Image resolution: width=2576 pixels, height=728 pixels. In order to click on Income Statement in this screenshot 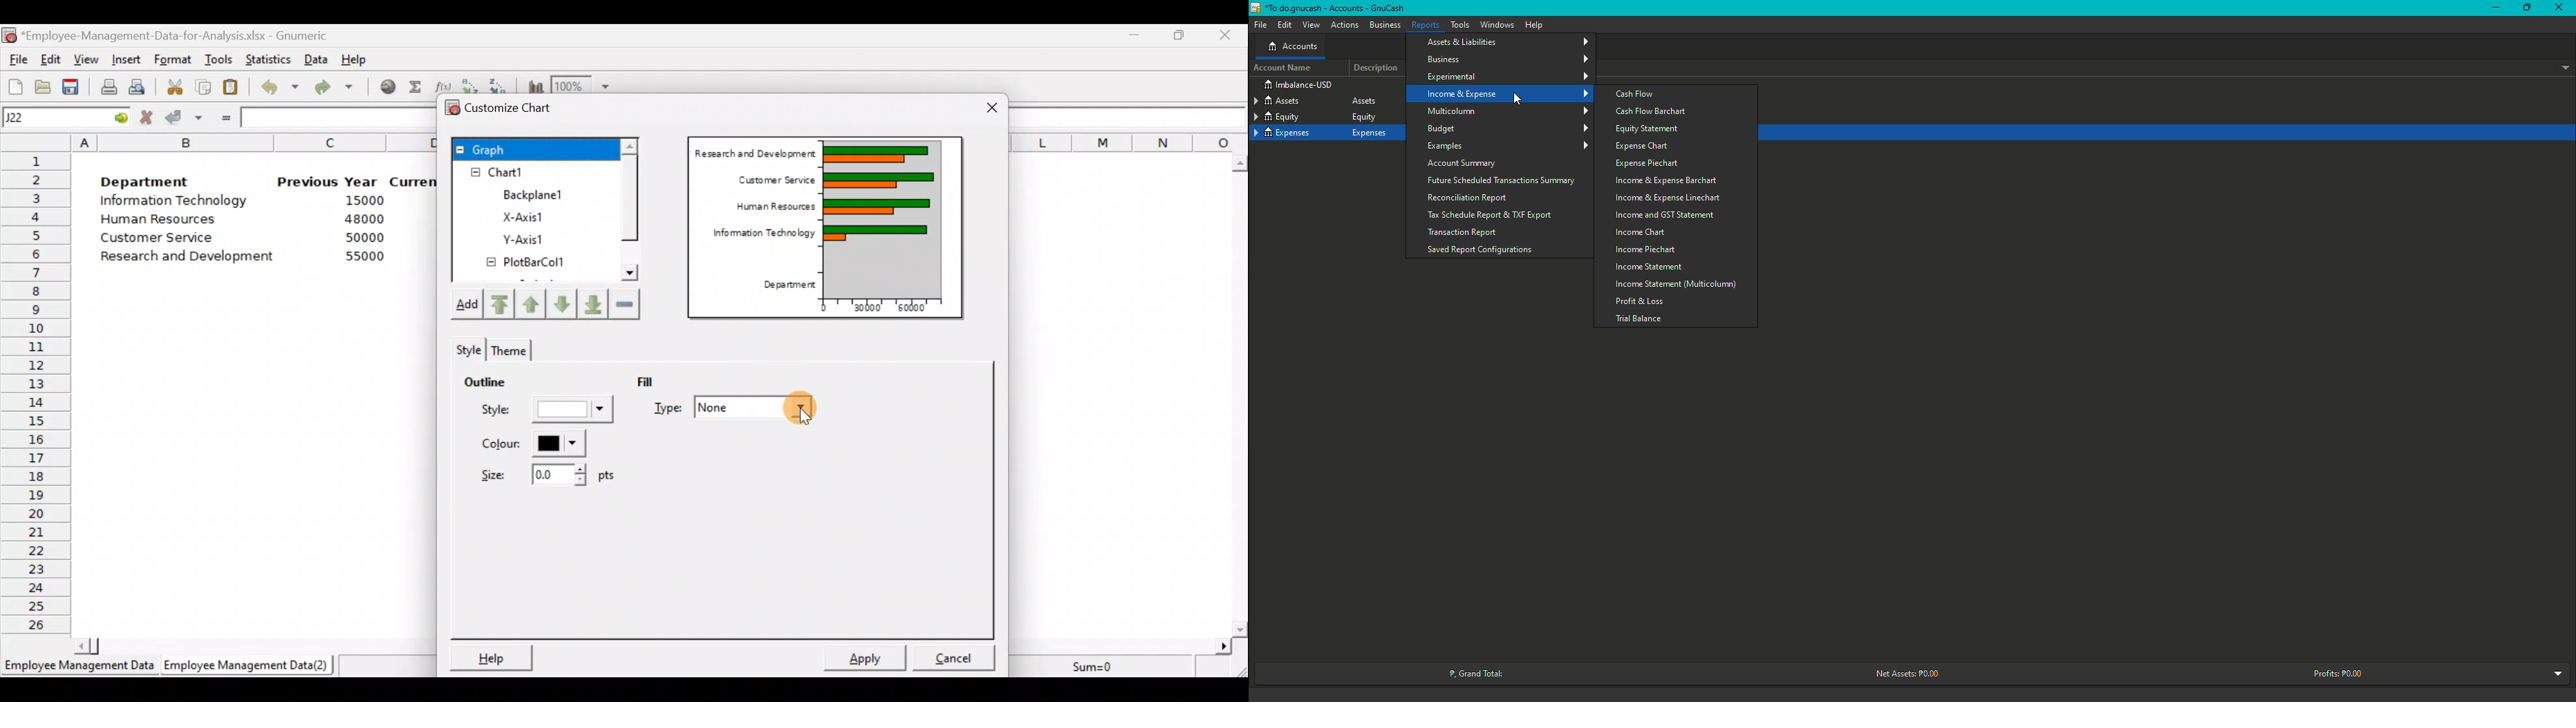, I will do `click(1649, 268)`.